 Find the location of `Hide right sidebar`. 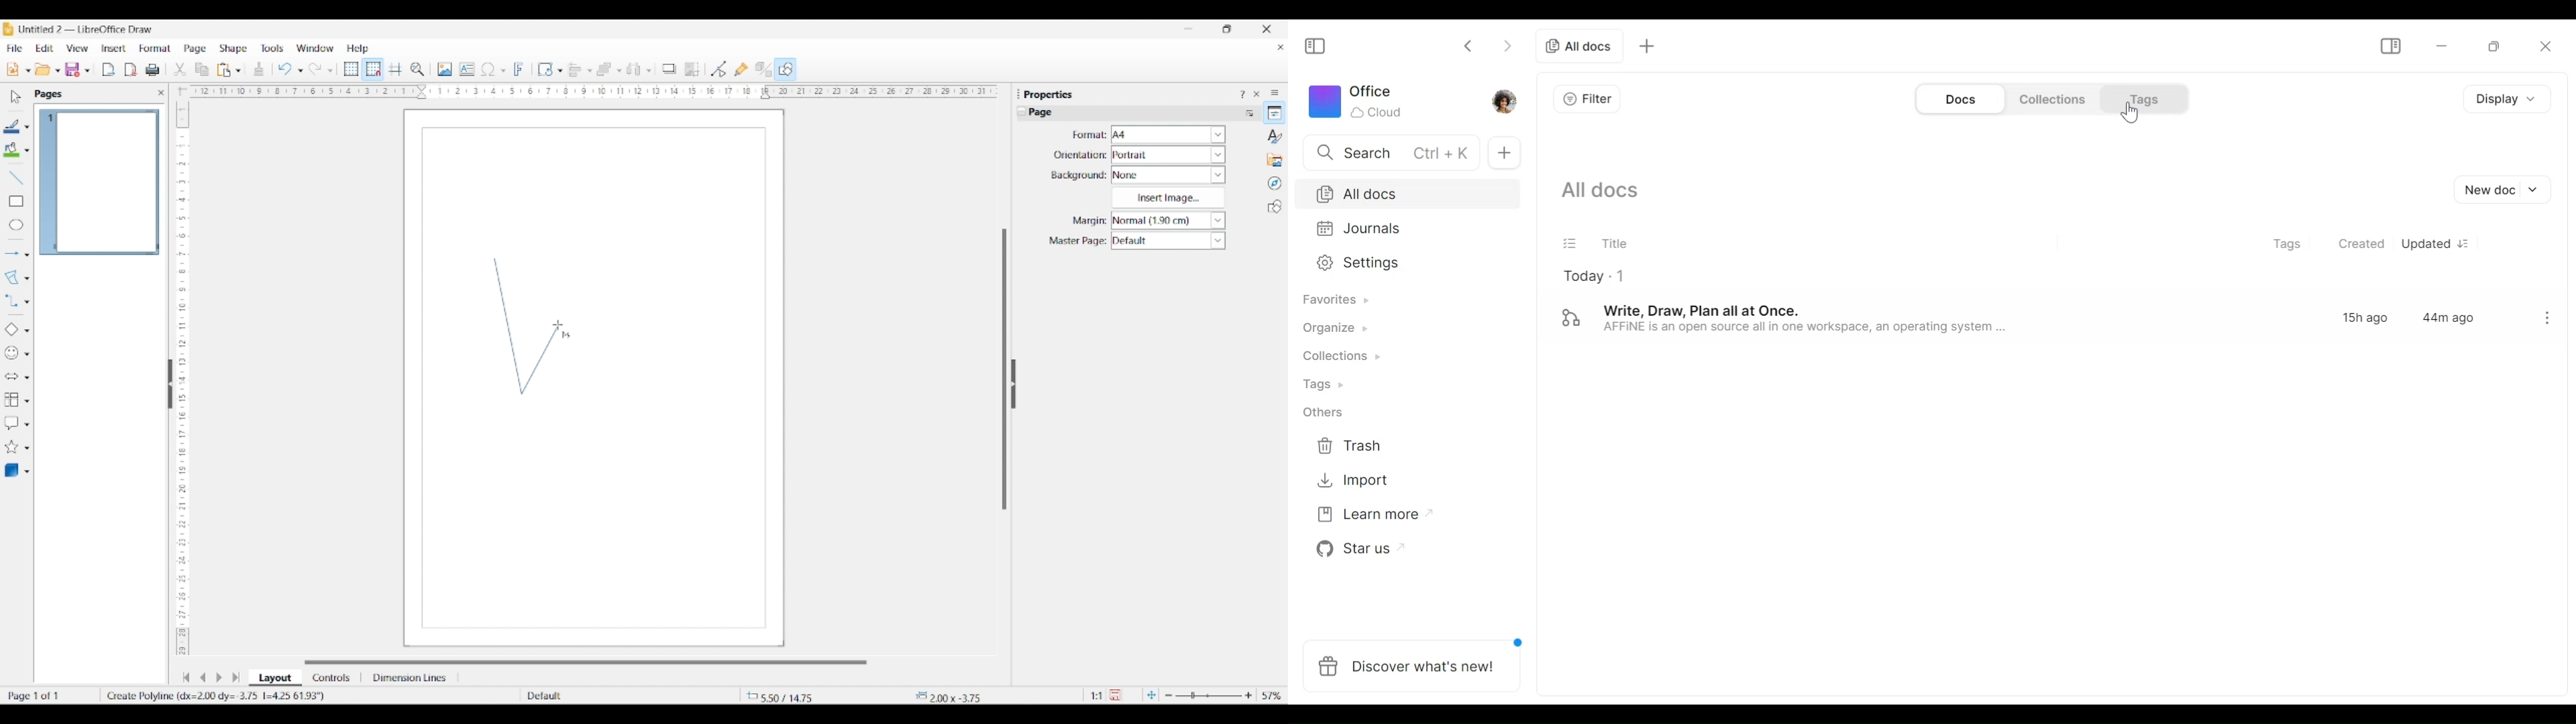

Hide right sidebar is located at coordinates (1013, 384).